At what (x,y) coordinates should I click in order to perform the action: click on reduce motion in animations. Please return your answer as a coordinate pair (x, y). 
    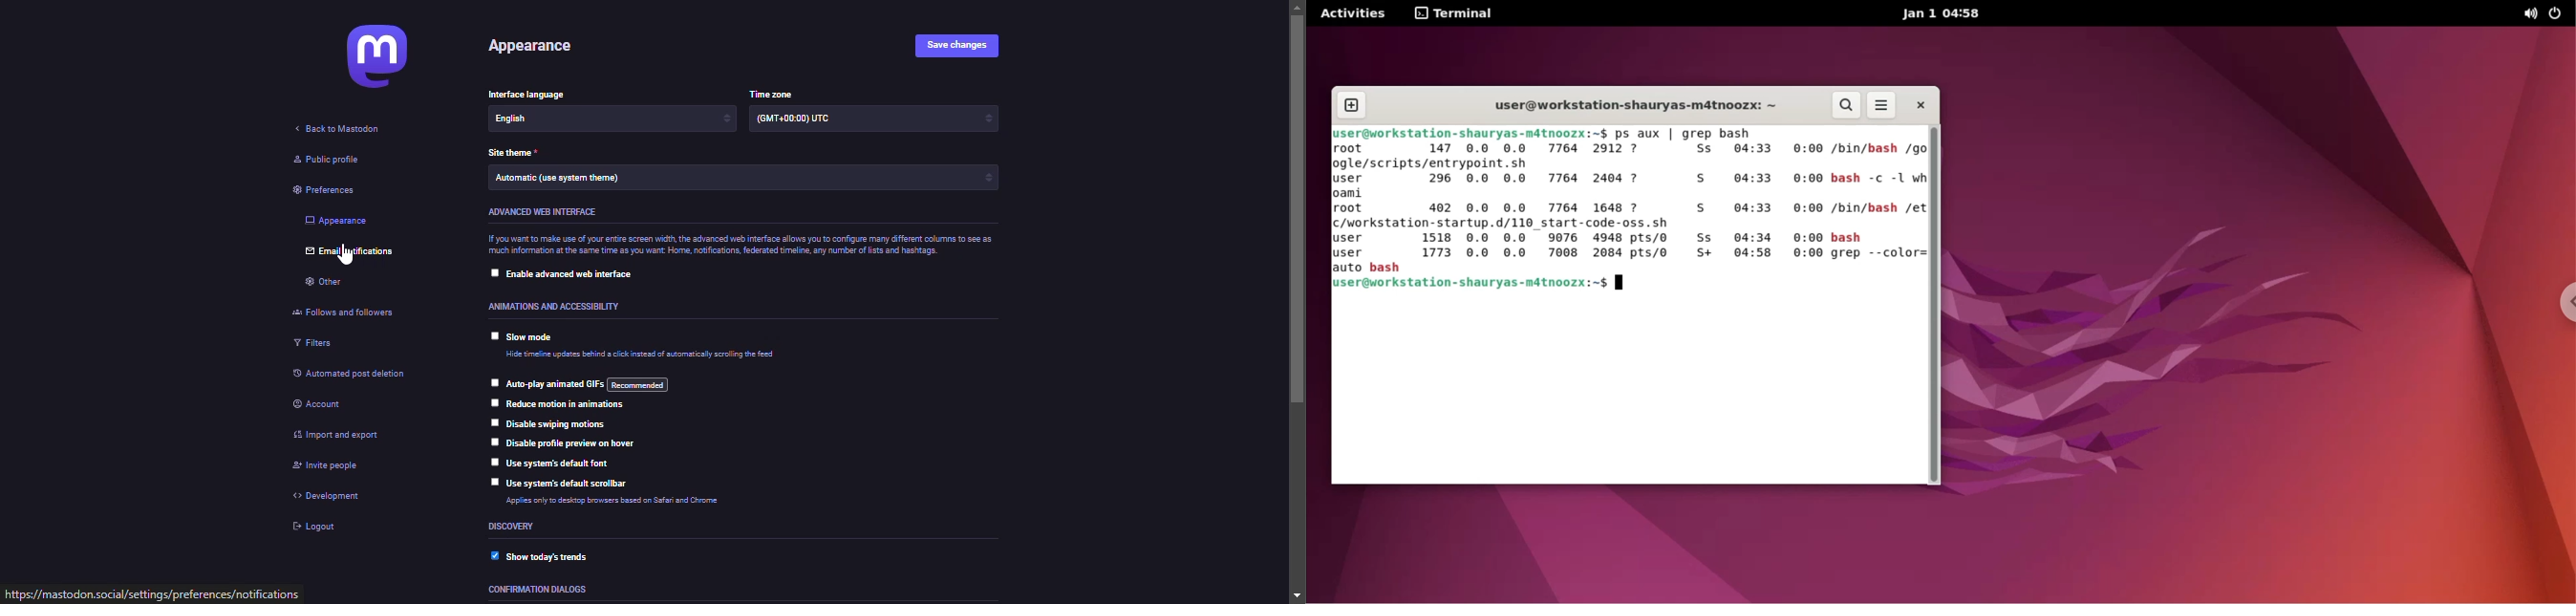
    Looking at the image, I should click on (568, 404).